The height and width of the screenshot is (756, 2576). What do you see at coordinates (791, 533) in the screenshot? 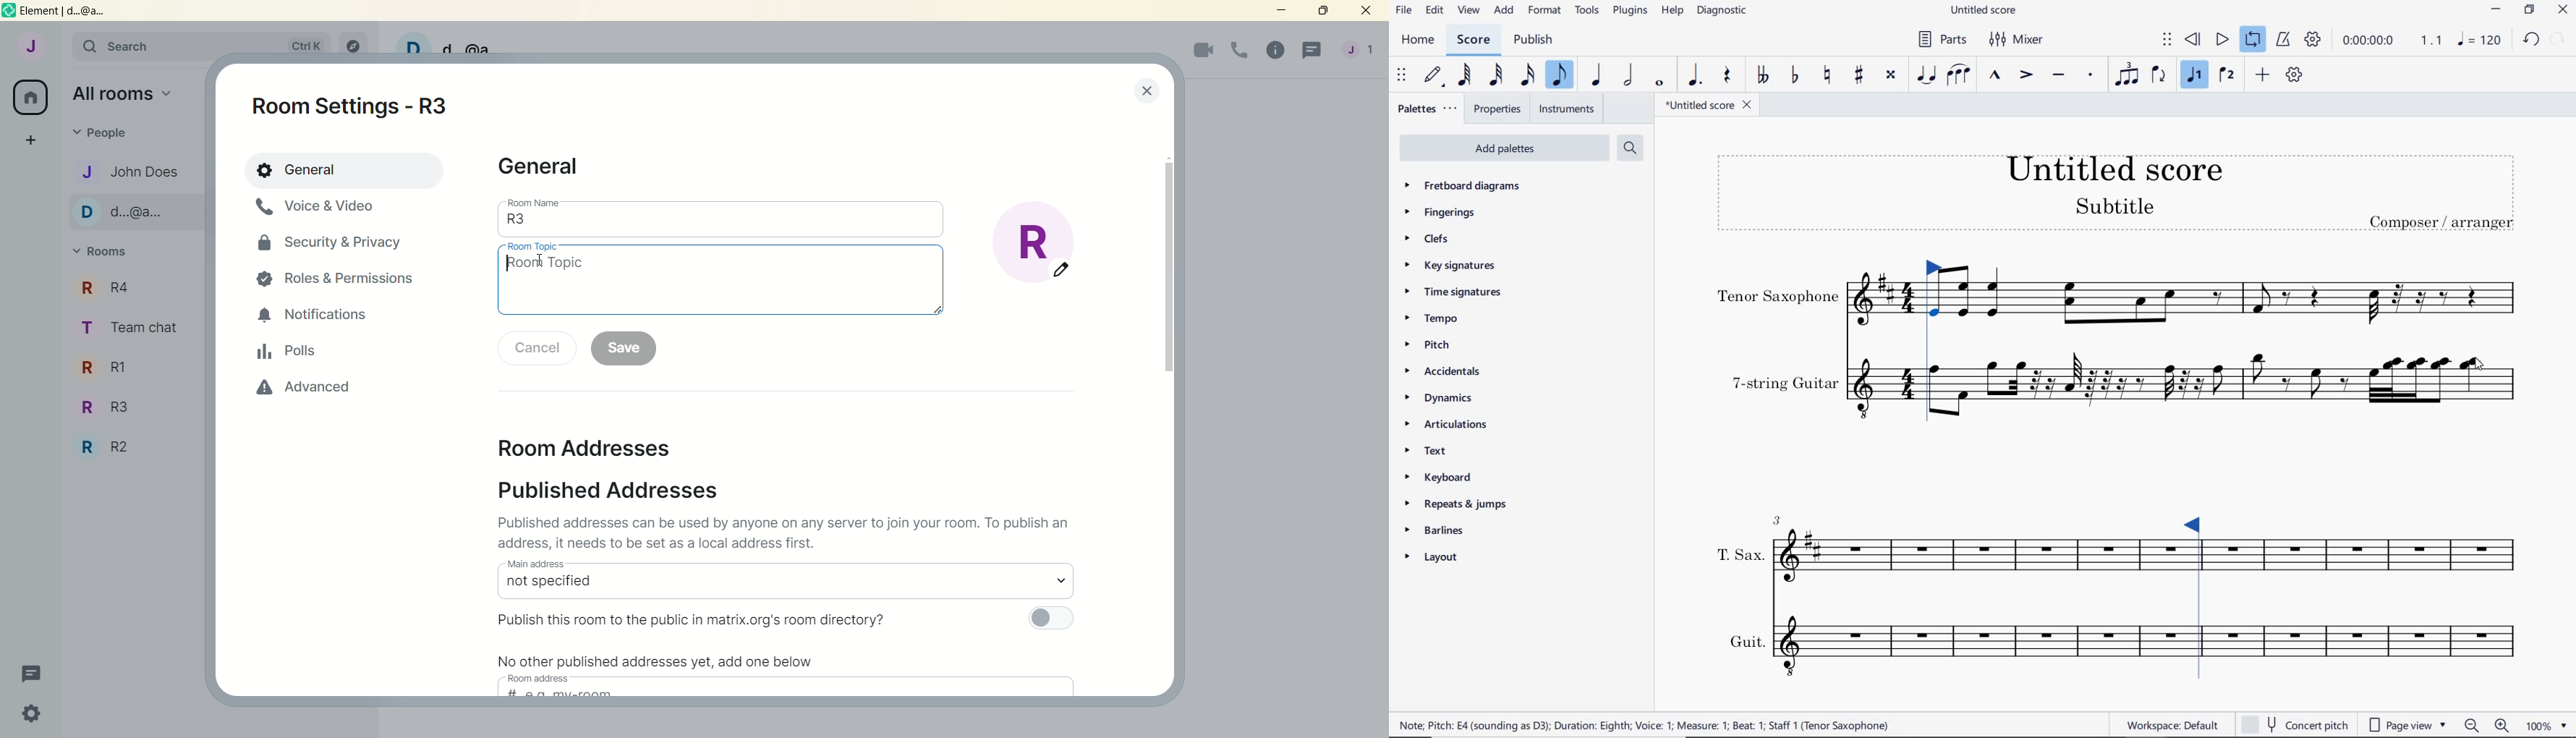
I see `Published addresses can be used by anyone on any server to join your room. To publish an address it needs to be set as a local address first` at bounding box center [791, 533].